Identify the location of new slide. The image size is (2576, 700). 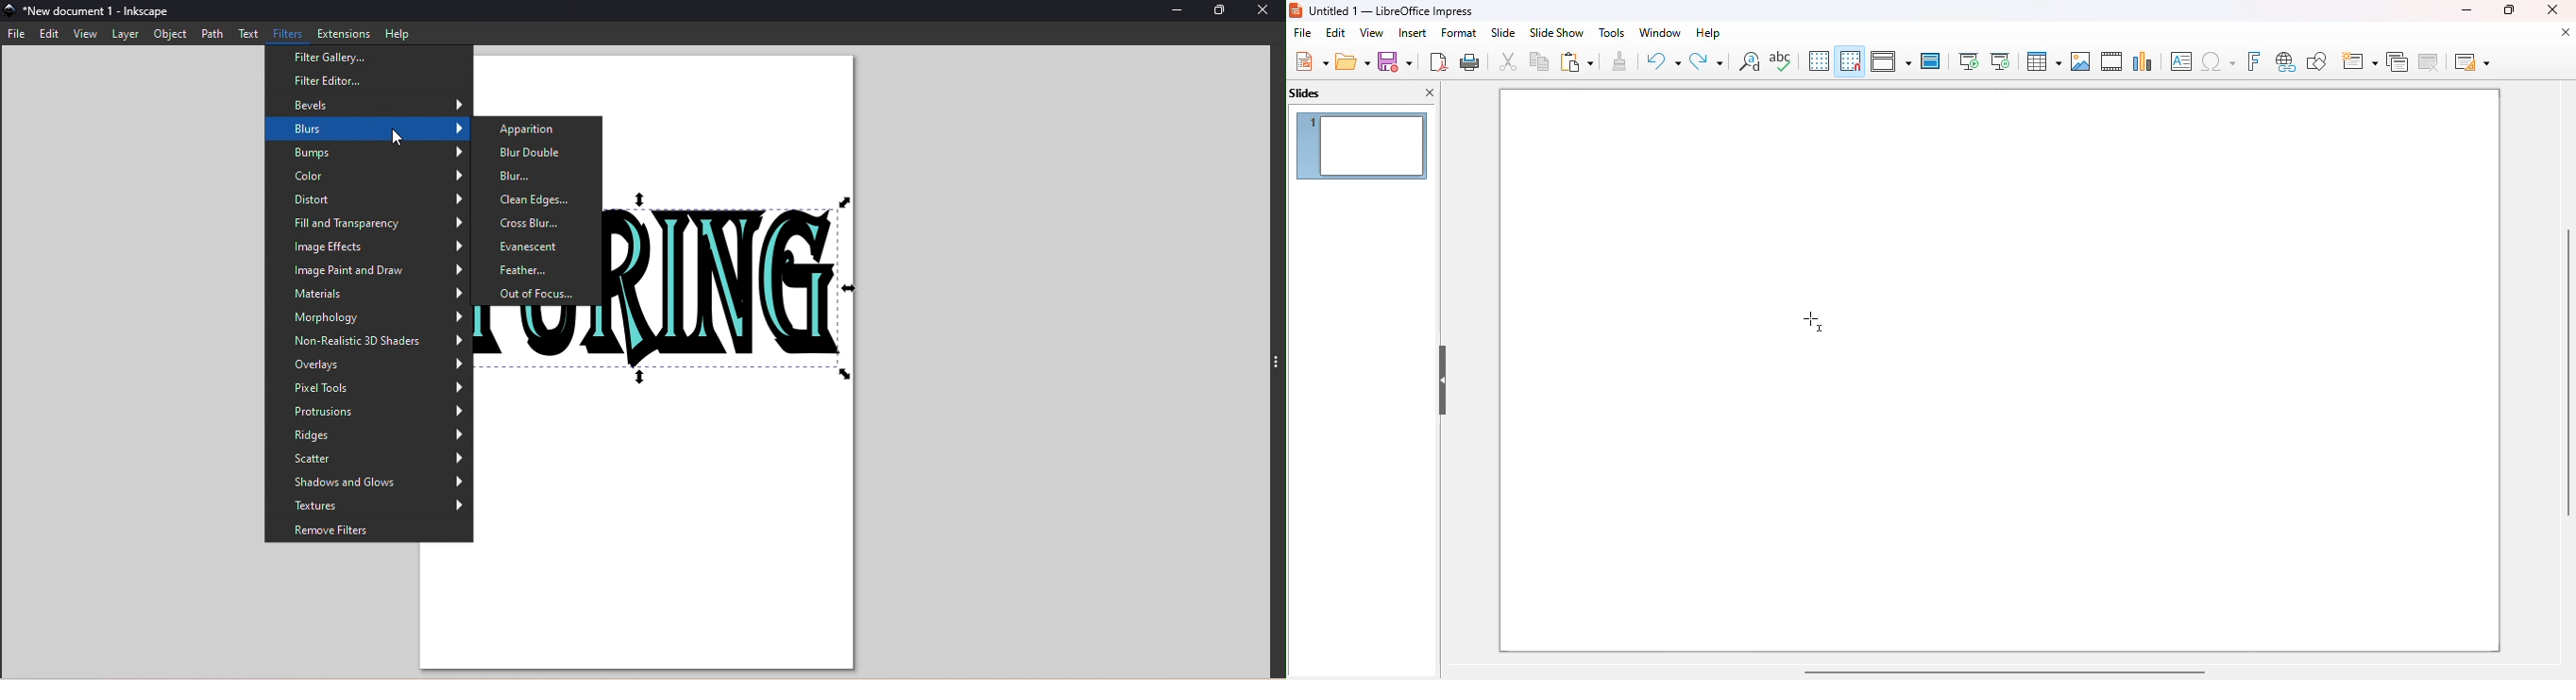
(2358, 61).